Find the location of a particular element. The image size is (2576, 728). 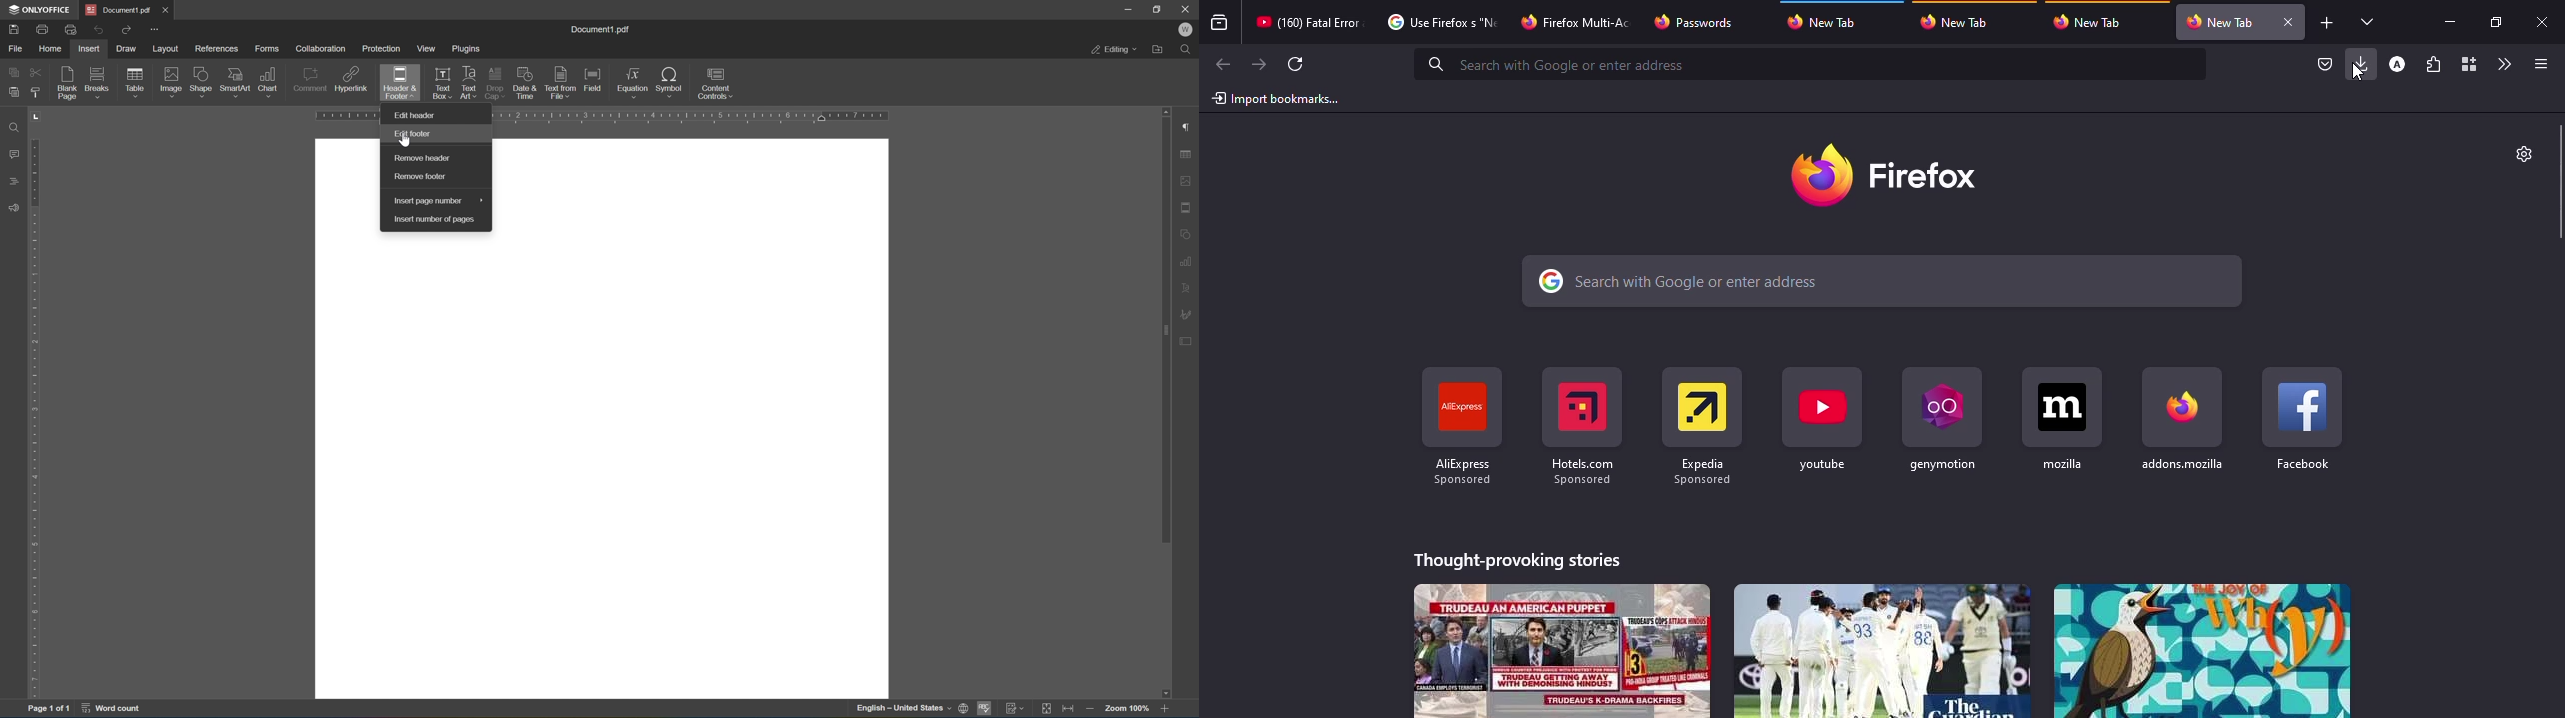

stories is located at coordinates (1563, 650).